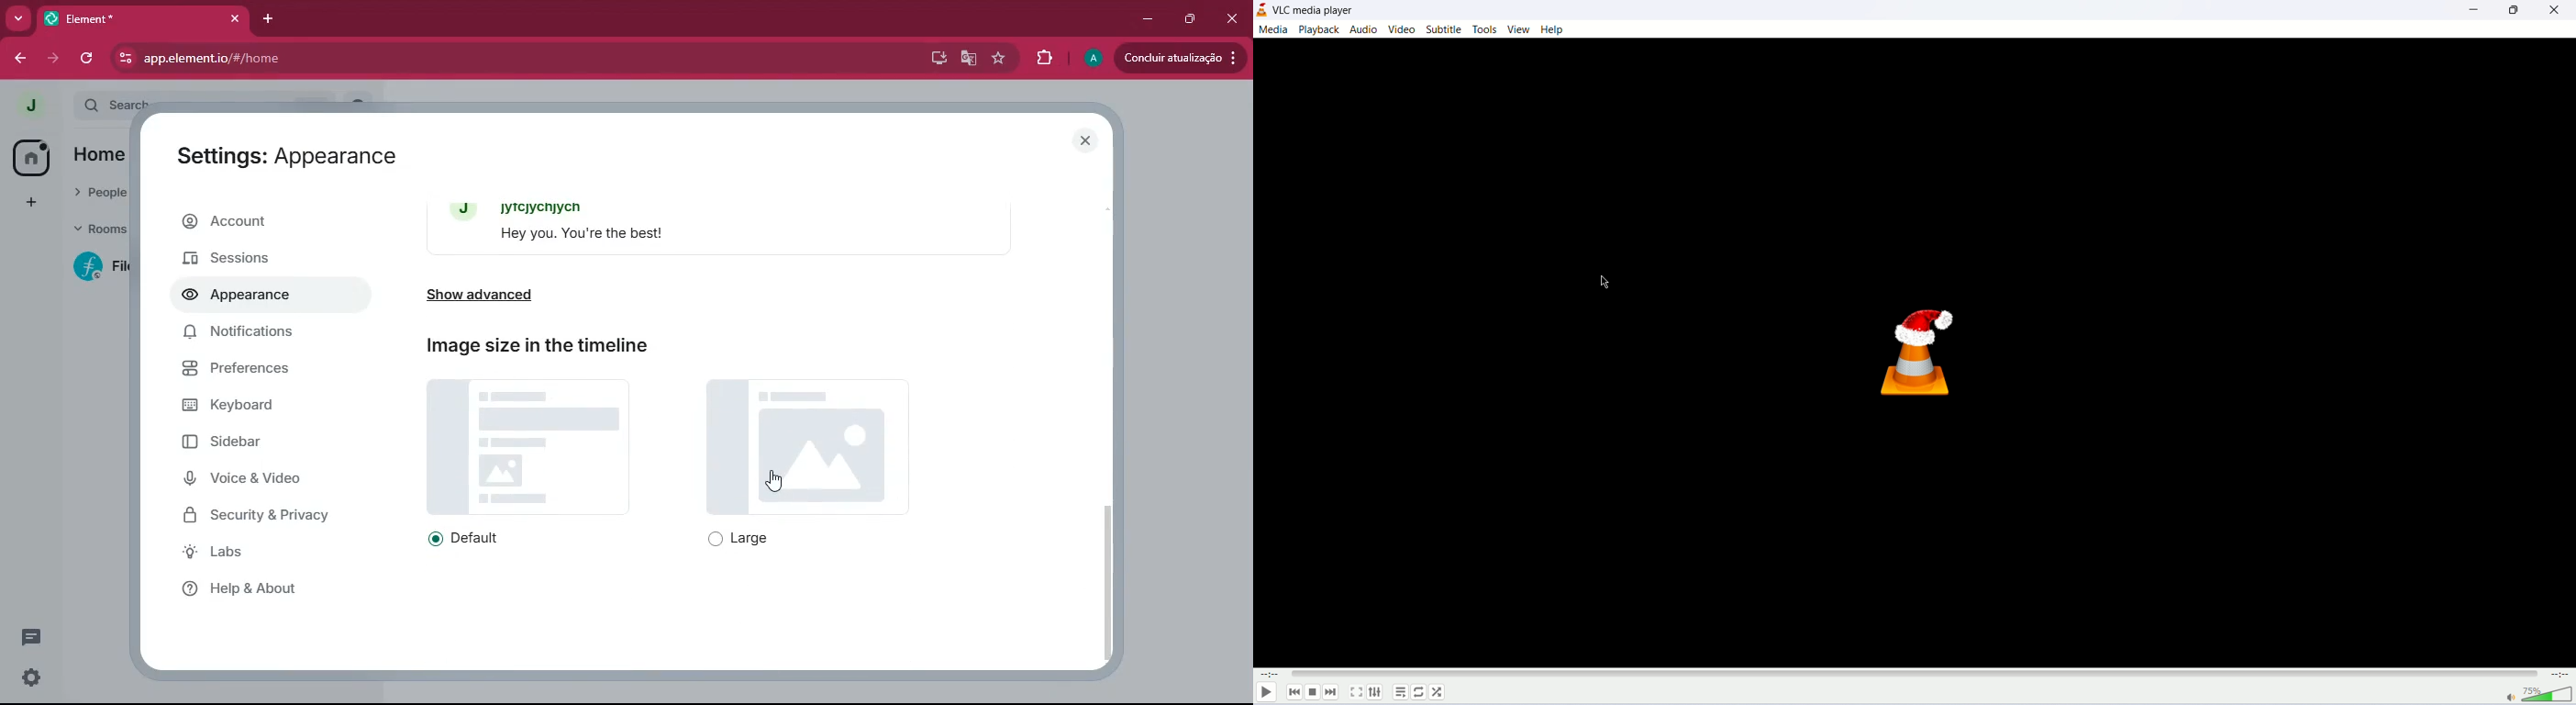 The width and height of the screenshot is (2576, 728). I want to click on progress bar, so click(1912, 675).